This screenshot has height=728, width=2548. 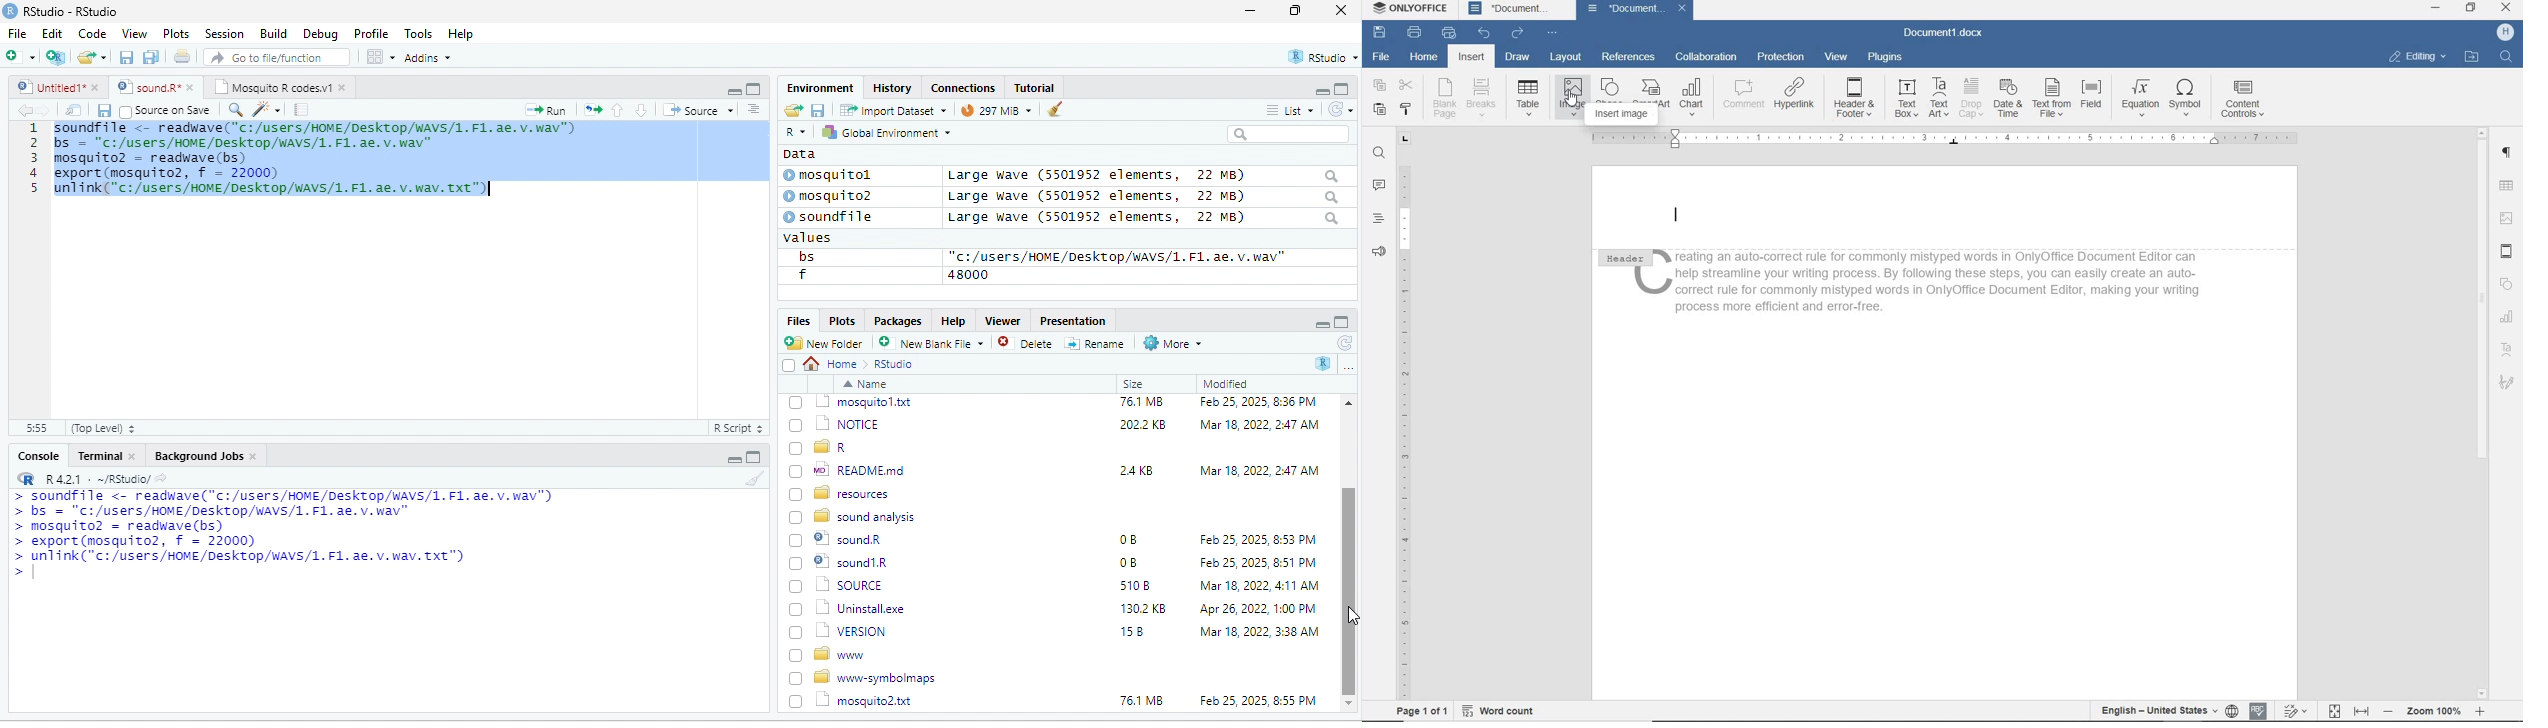 What do you see at coordinates (1482, 96) in the screenshot?
I see `BREAKS` at bounding box center [1482, 96].